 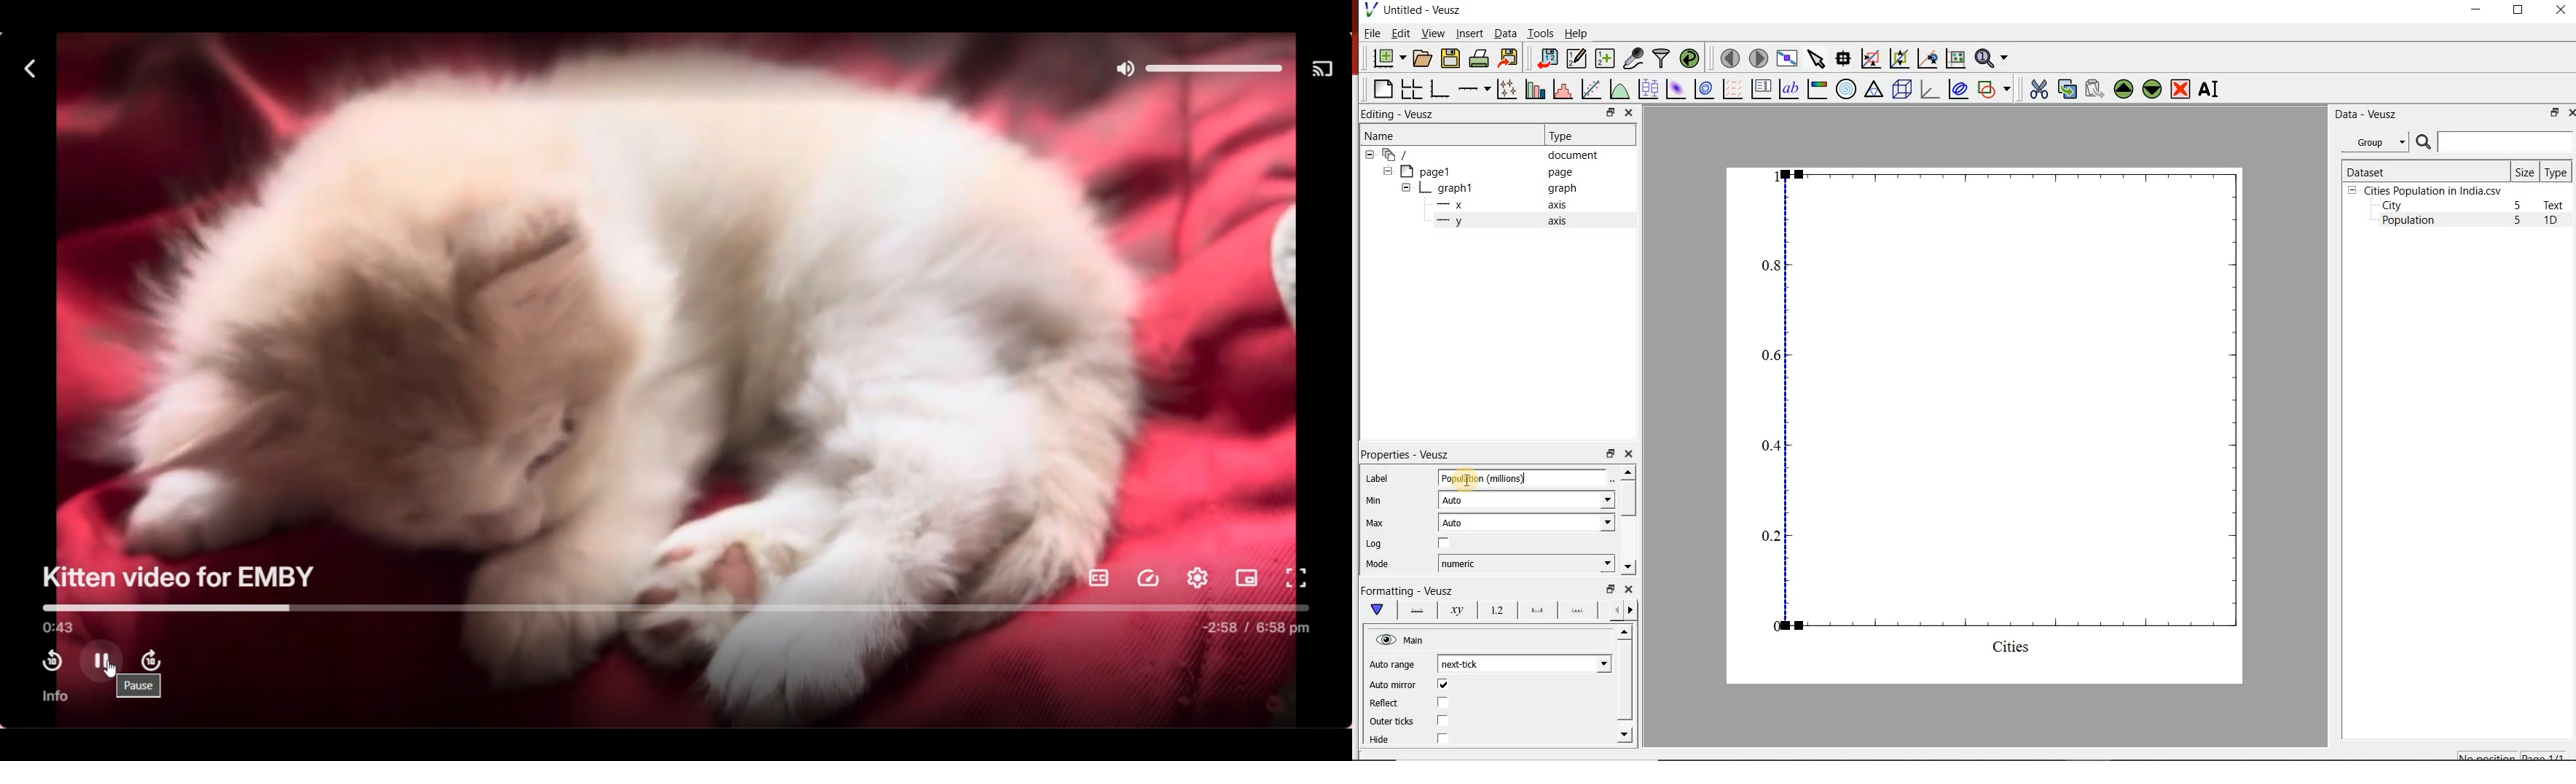 I want to click on Help, so click(x=1577, y=33).